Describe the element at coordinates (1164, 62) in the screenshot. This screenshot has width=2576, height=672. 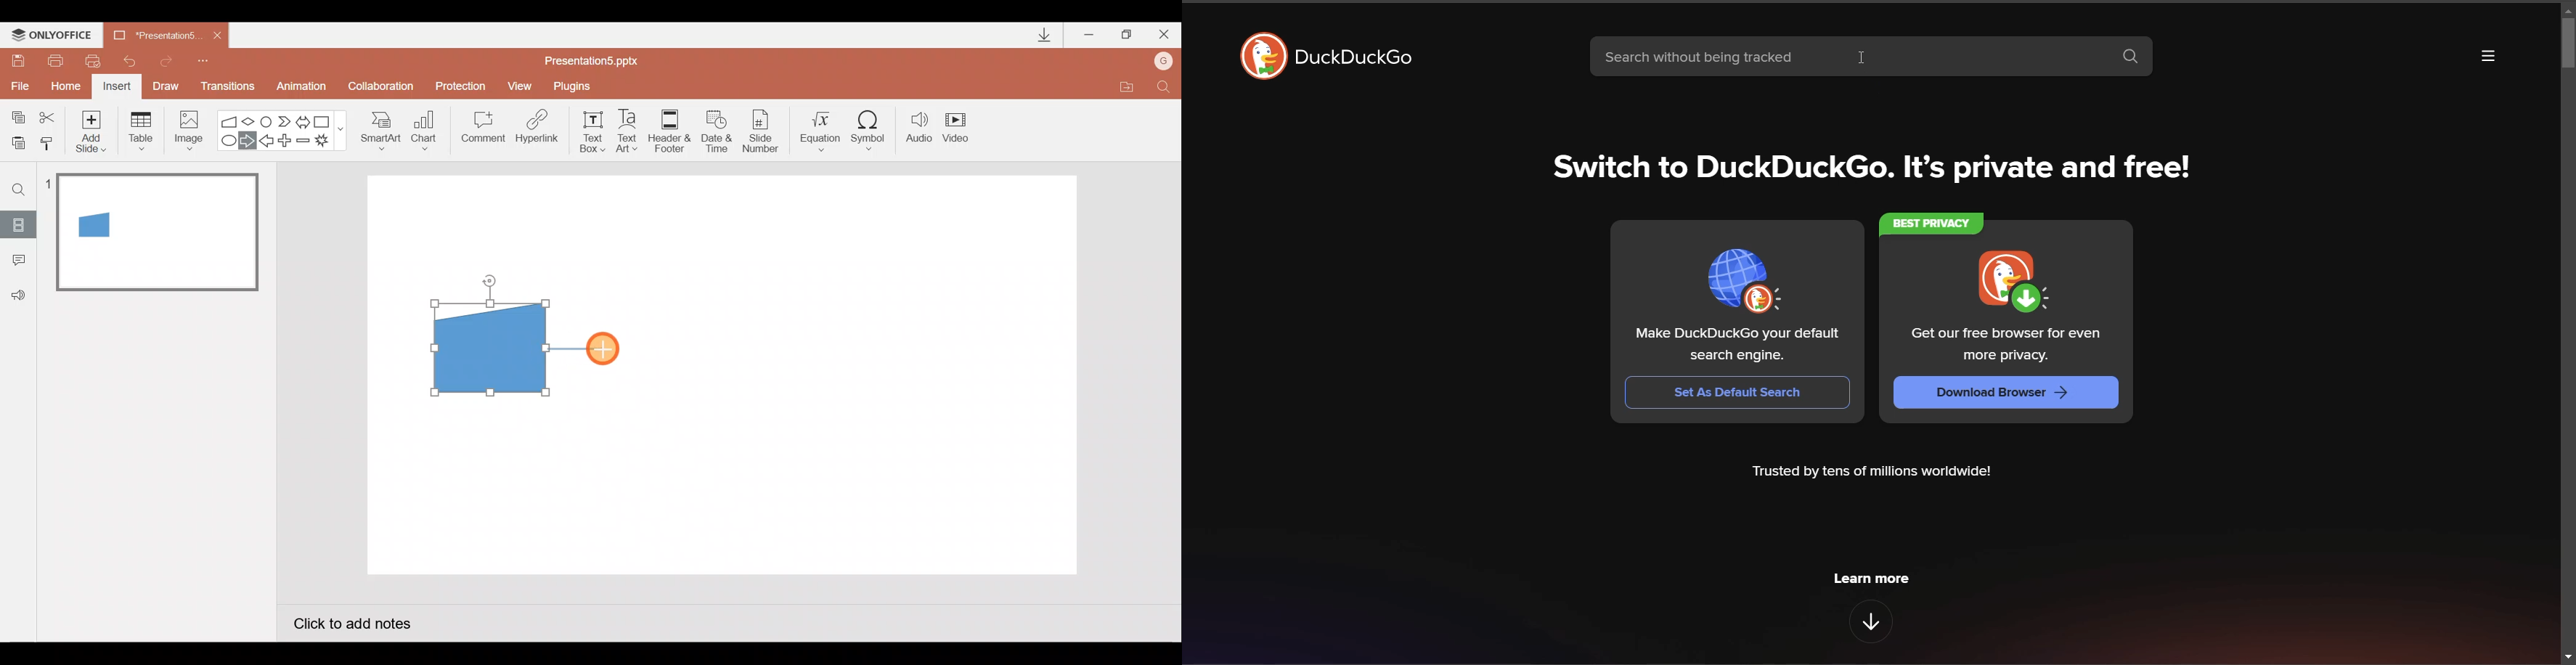
I see `Account name` at that location.